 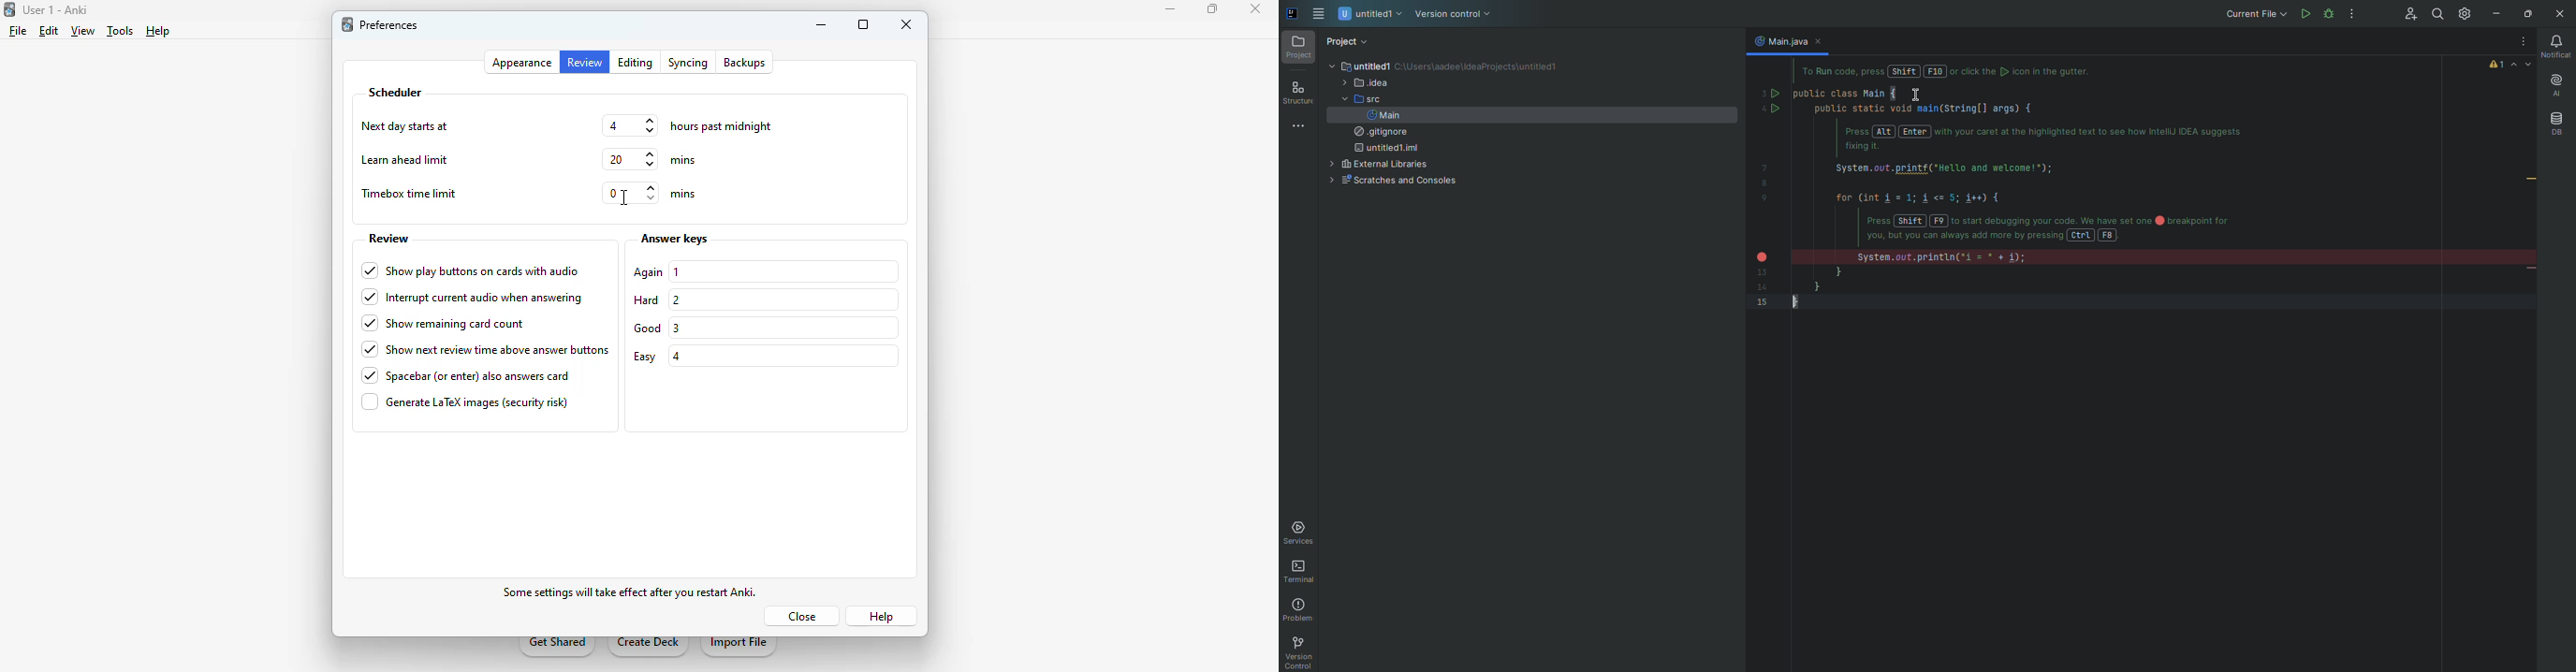 What do you see at coordinates (684, 195) in the screenshot?
I see `mins` at bounding box center [684, 195].